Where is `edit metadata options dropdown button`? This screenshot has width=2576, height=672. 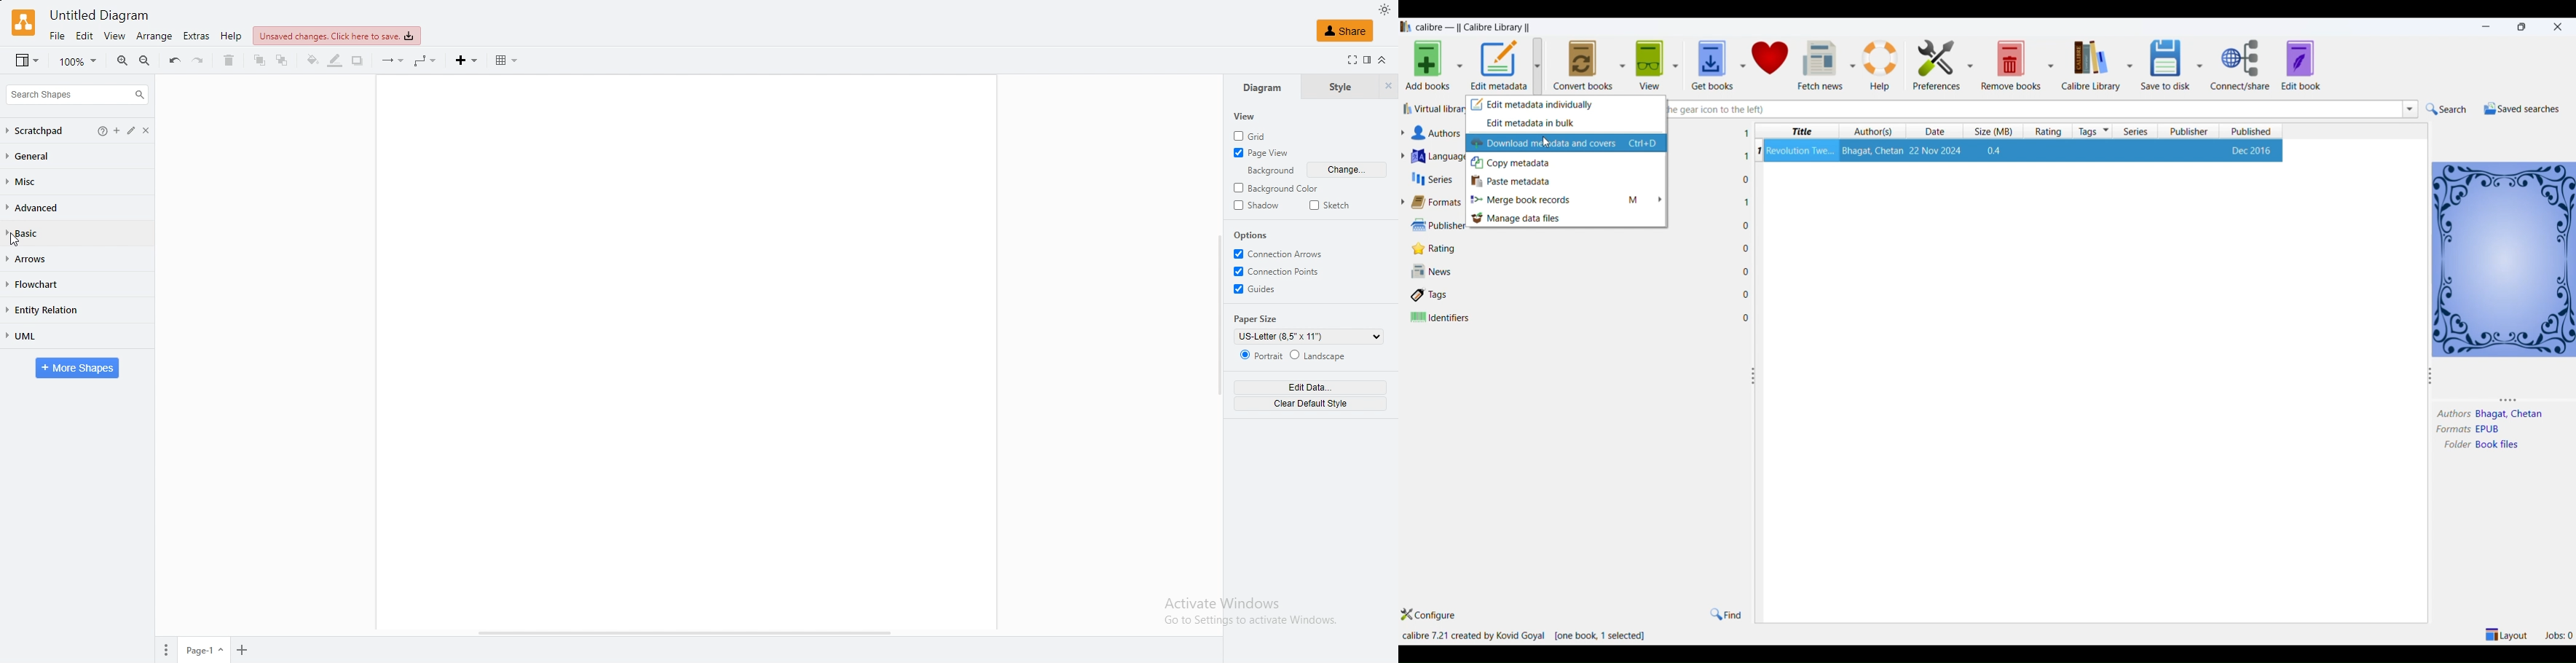
edit metadata options dropdown button is located at coordinates (1541, 66).